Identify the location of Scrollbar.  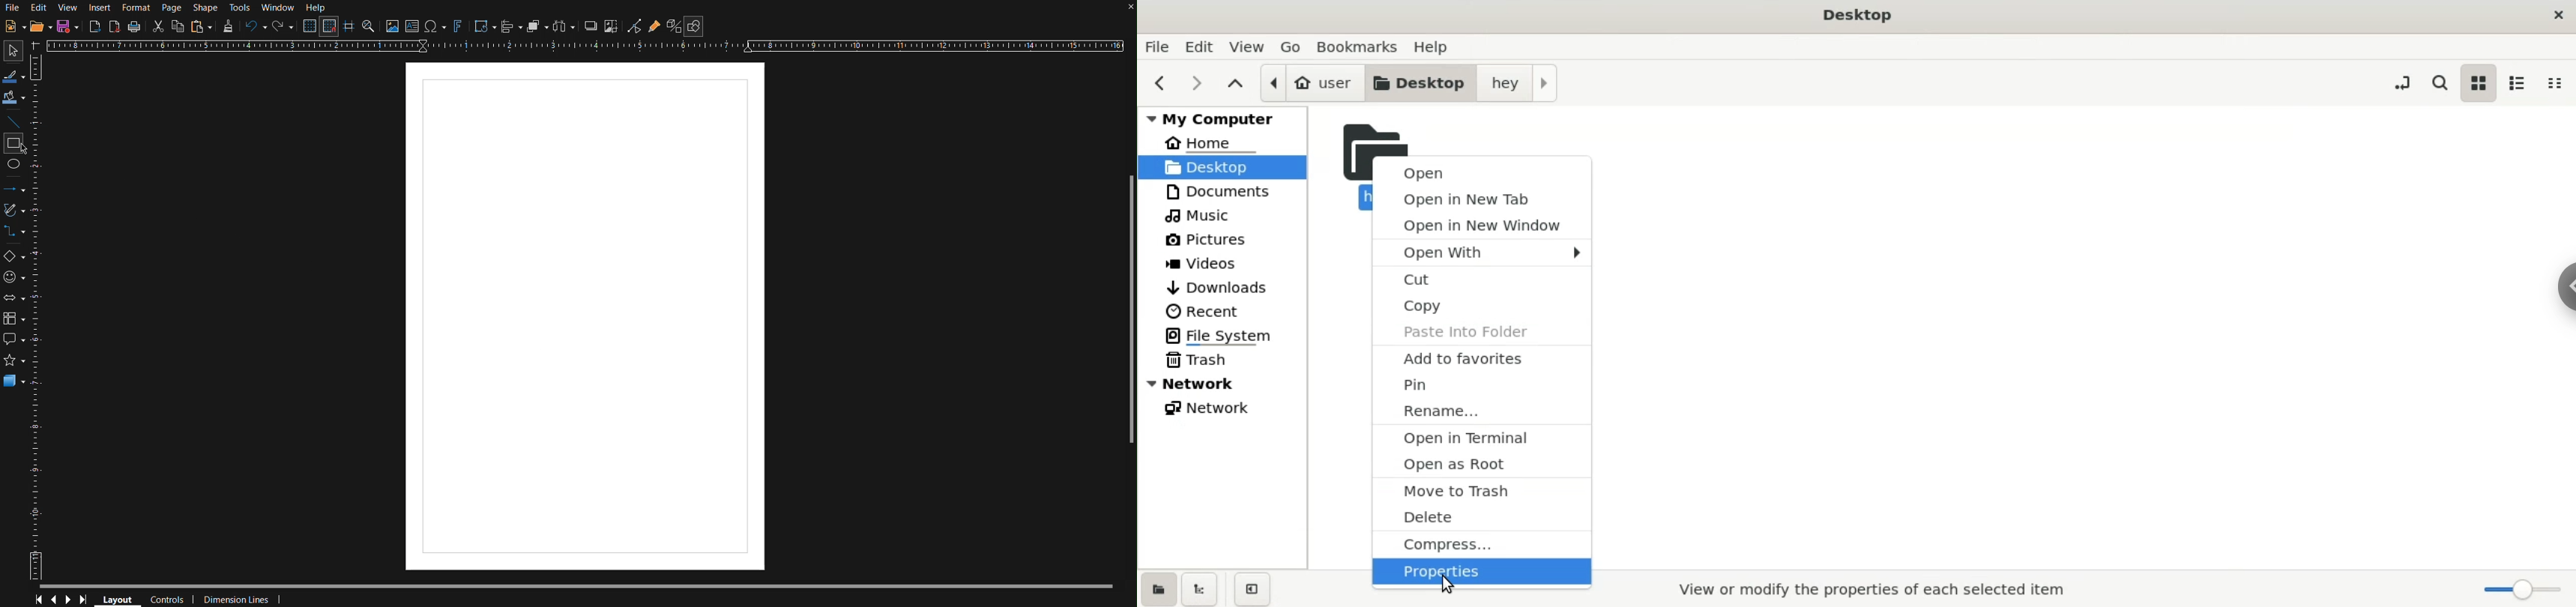
(1130, 315).